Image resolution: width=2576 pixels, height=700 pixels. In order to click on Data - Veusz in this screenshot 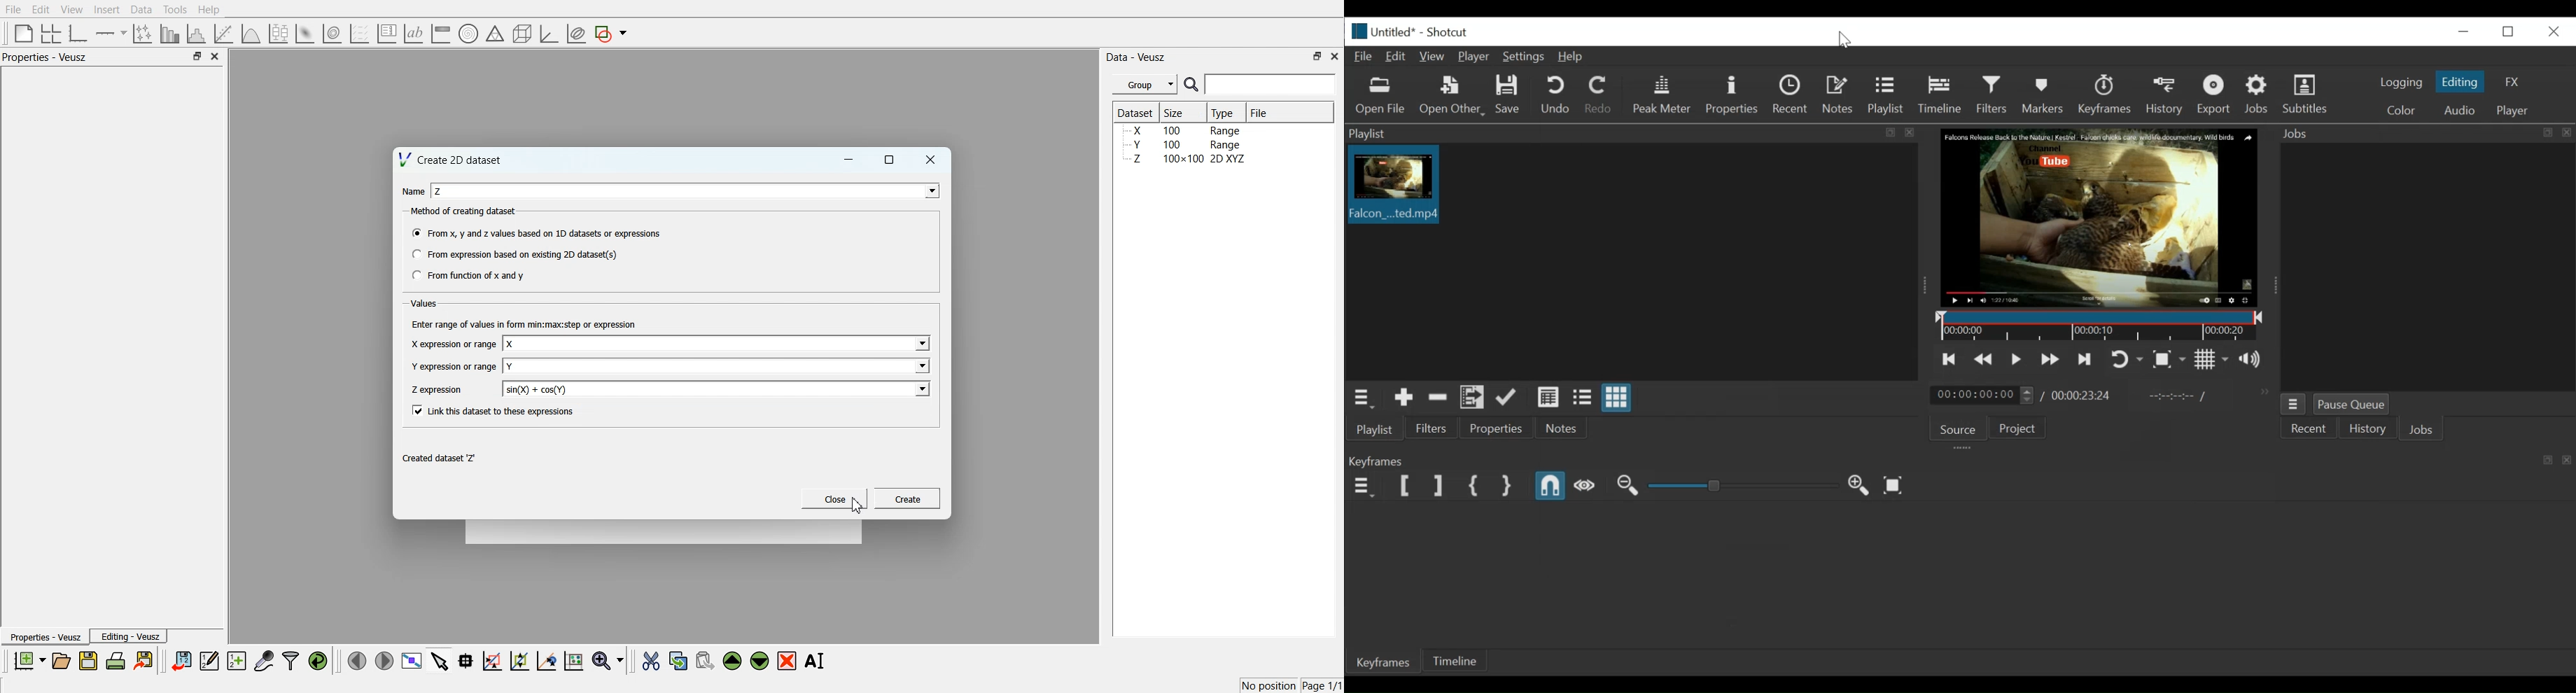, I will do `click(1135, 57)`.